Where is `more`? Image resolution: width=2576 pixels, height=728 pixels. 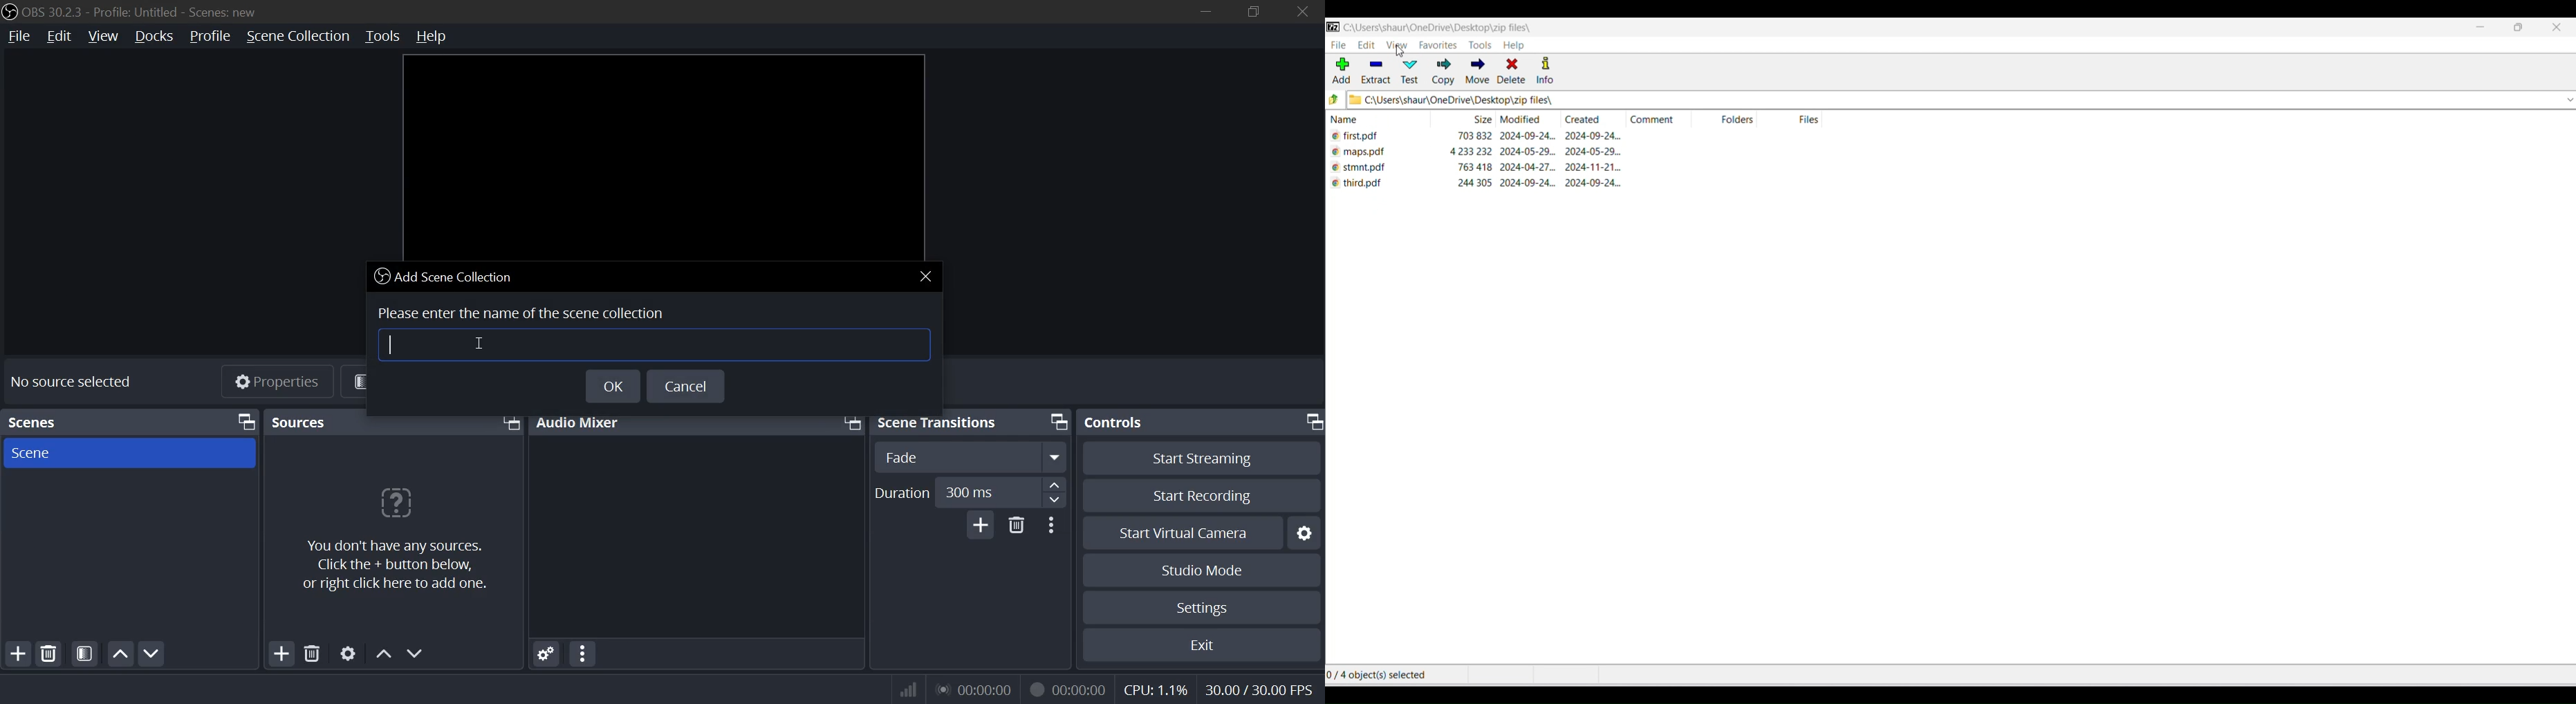
more is located at coordinates (1054, 525).